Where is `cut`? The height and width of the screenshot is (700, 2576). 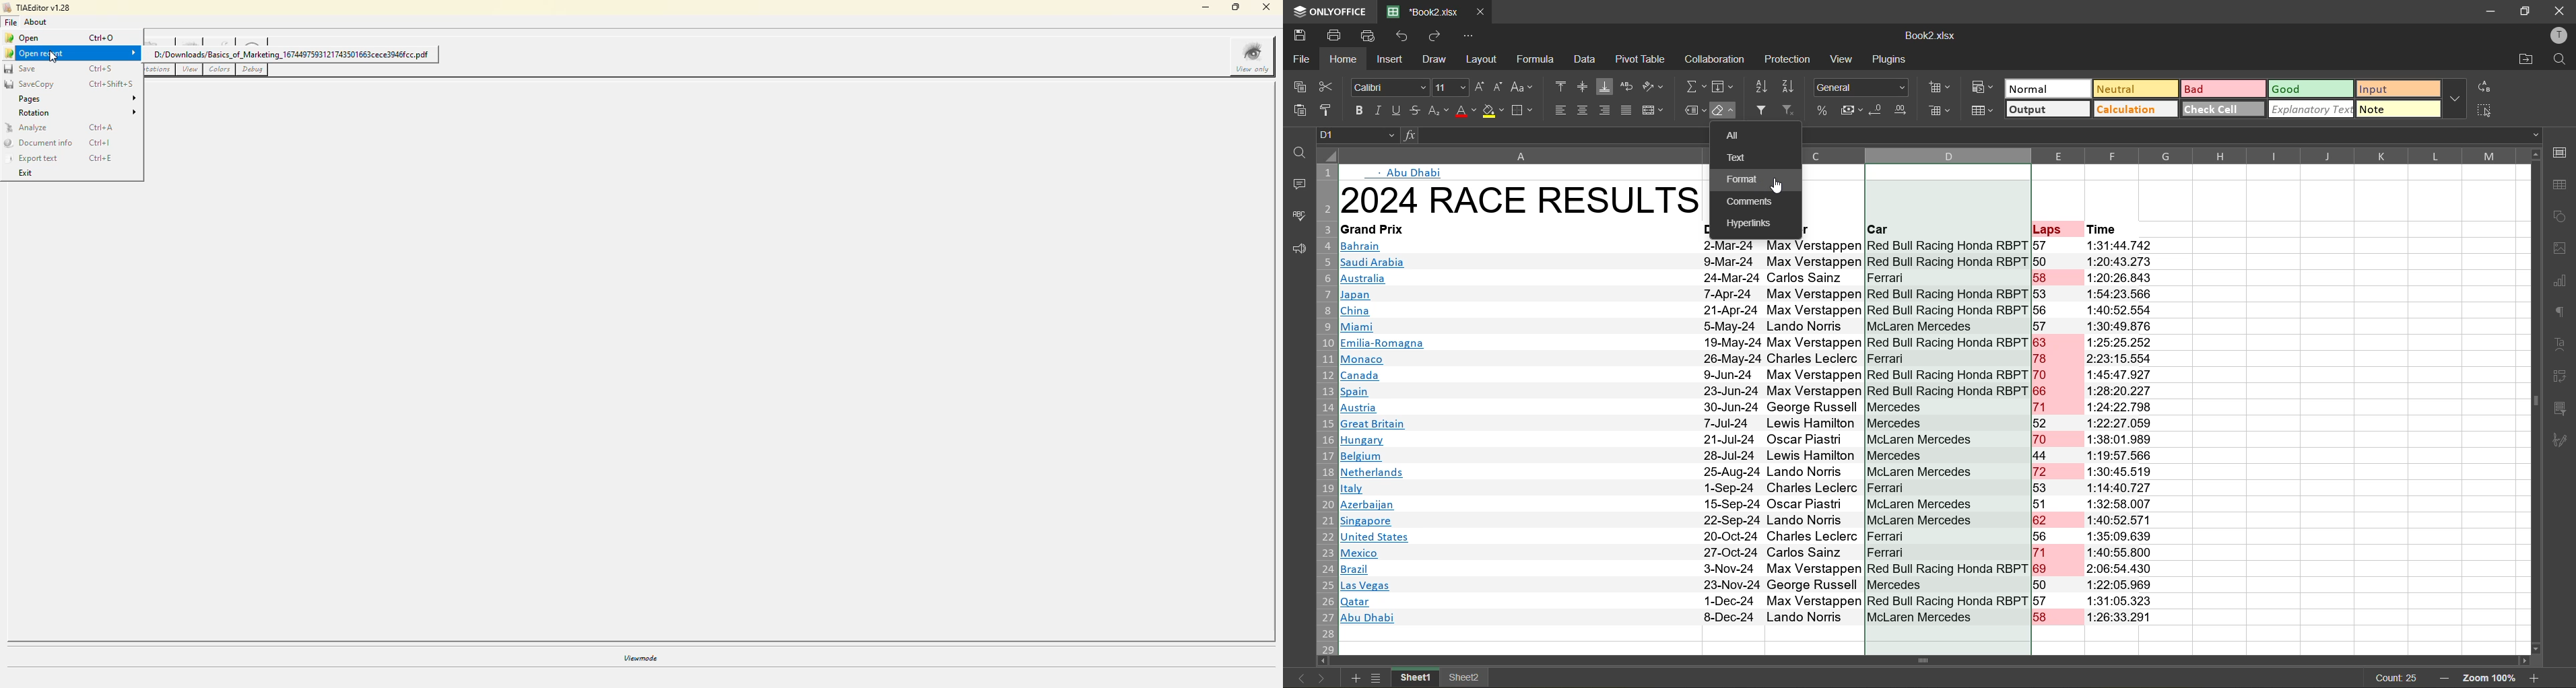
cut is located at coordinates (1327, 87).